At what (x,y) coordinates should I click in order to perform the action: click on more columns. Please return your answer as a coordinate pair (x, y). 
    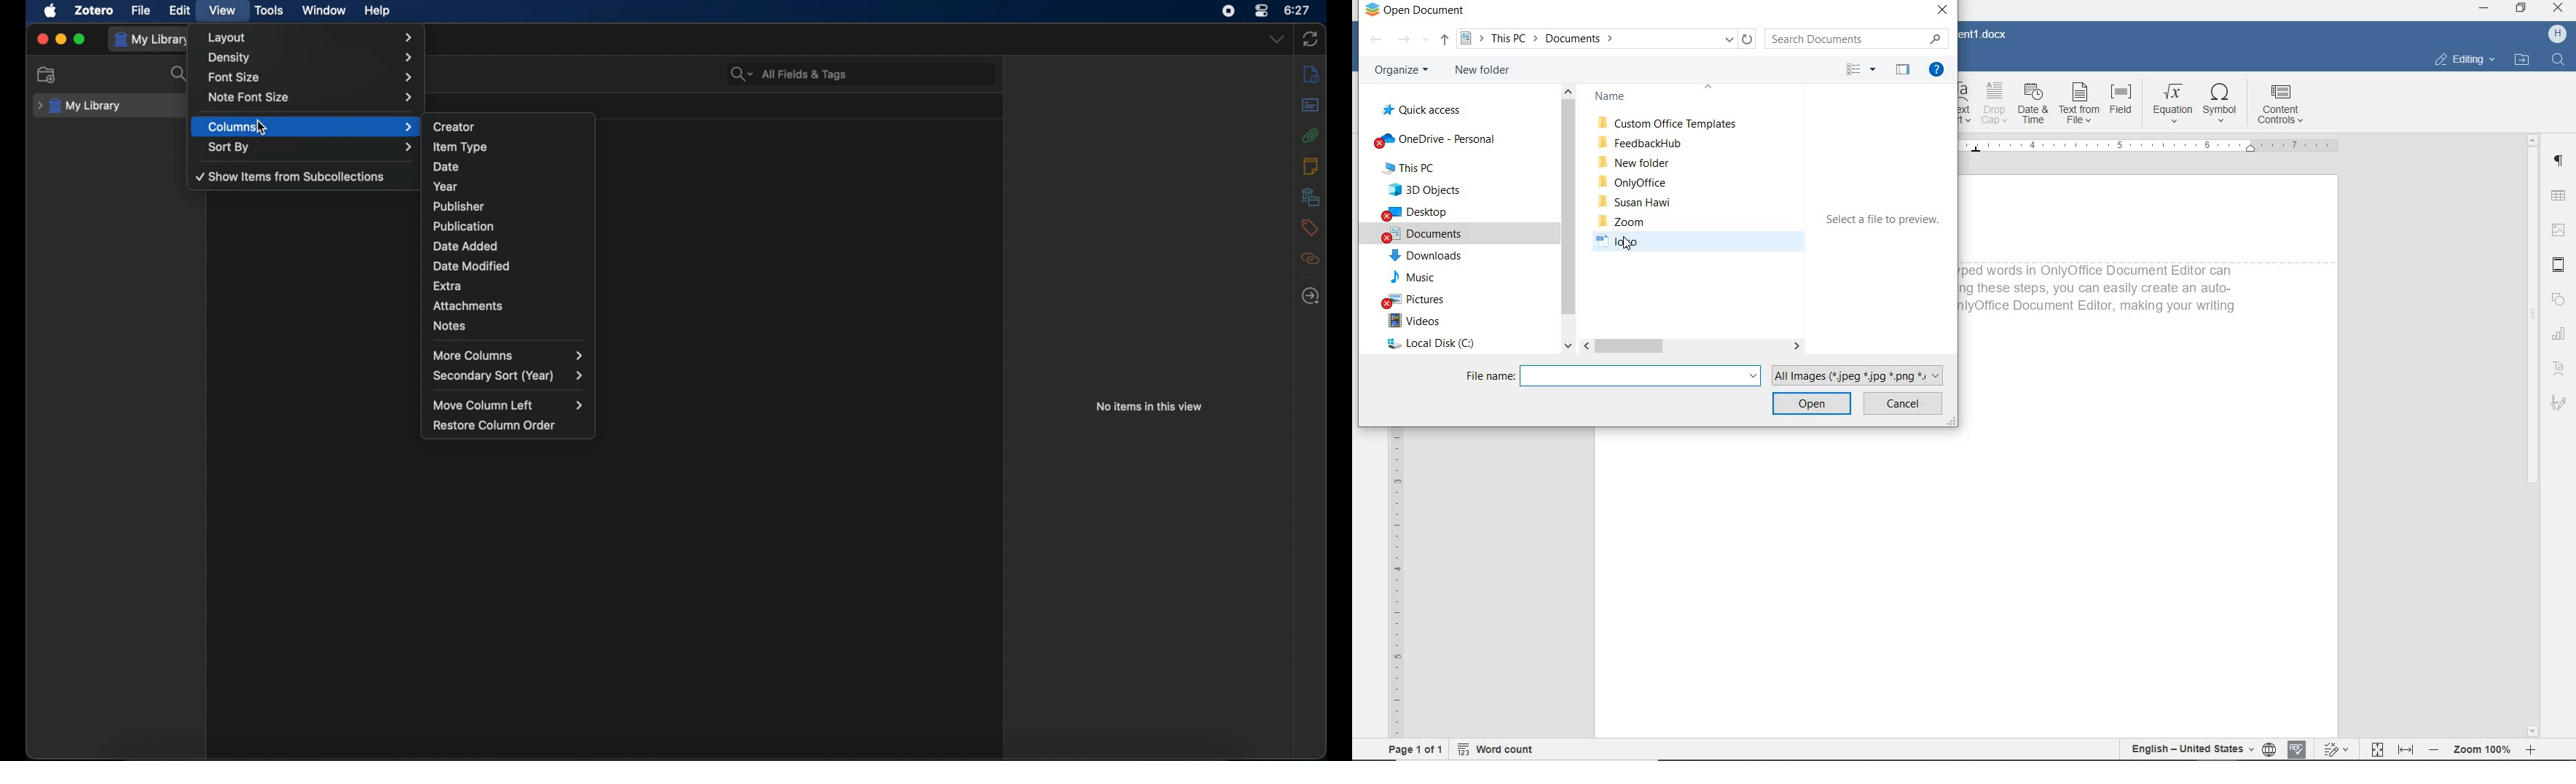
    Looking at the image, I should click on (508, 355).